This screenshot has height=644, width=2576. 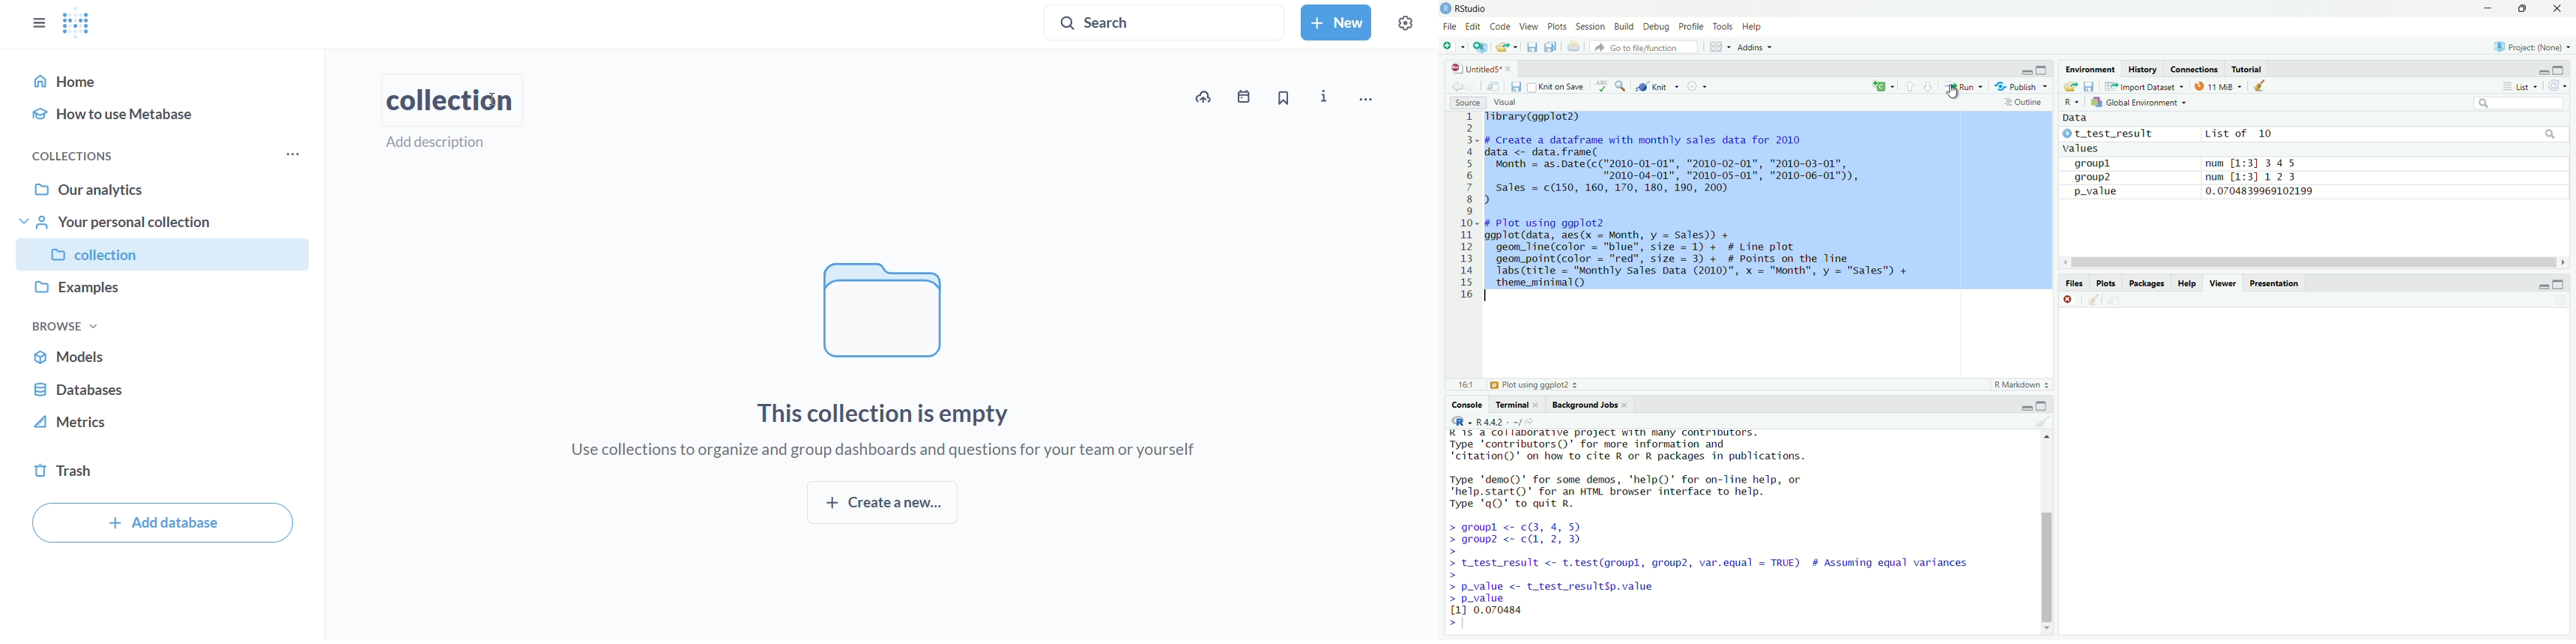 What do you see at coordinates (1964, 87) in the screenshot?
I see `Run ` at bounding box center [1964, 87].